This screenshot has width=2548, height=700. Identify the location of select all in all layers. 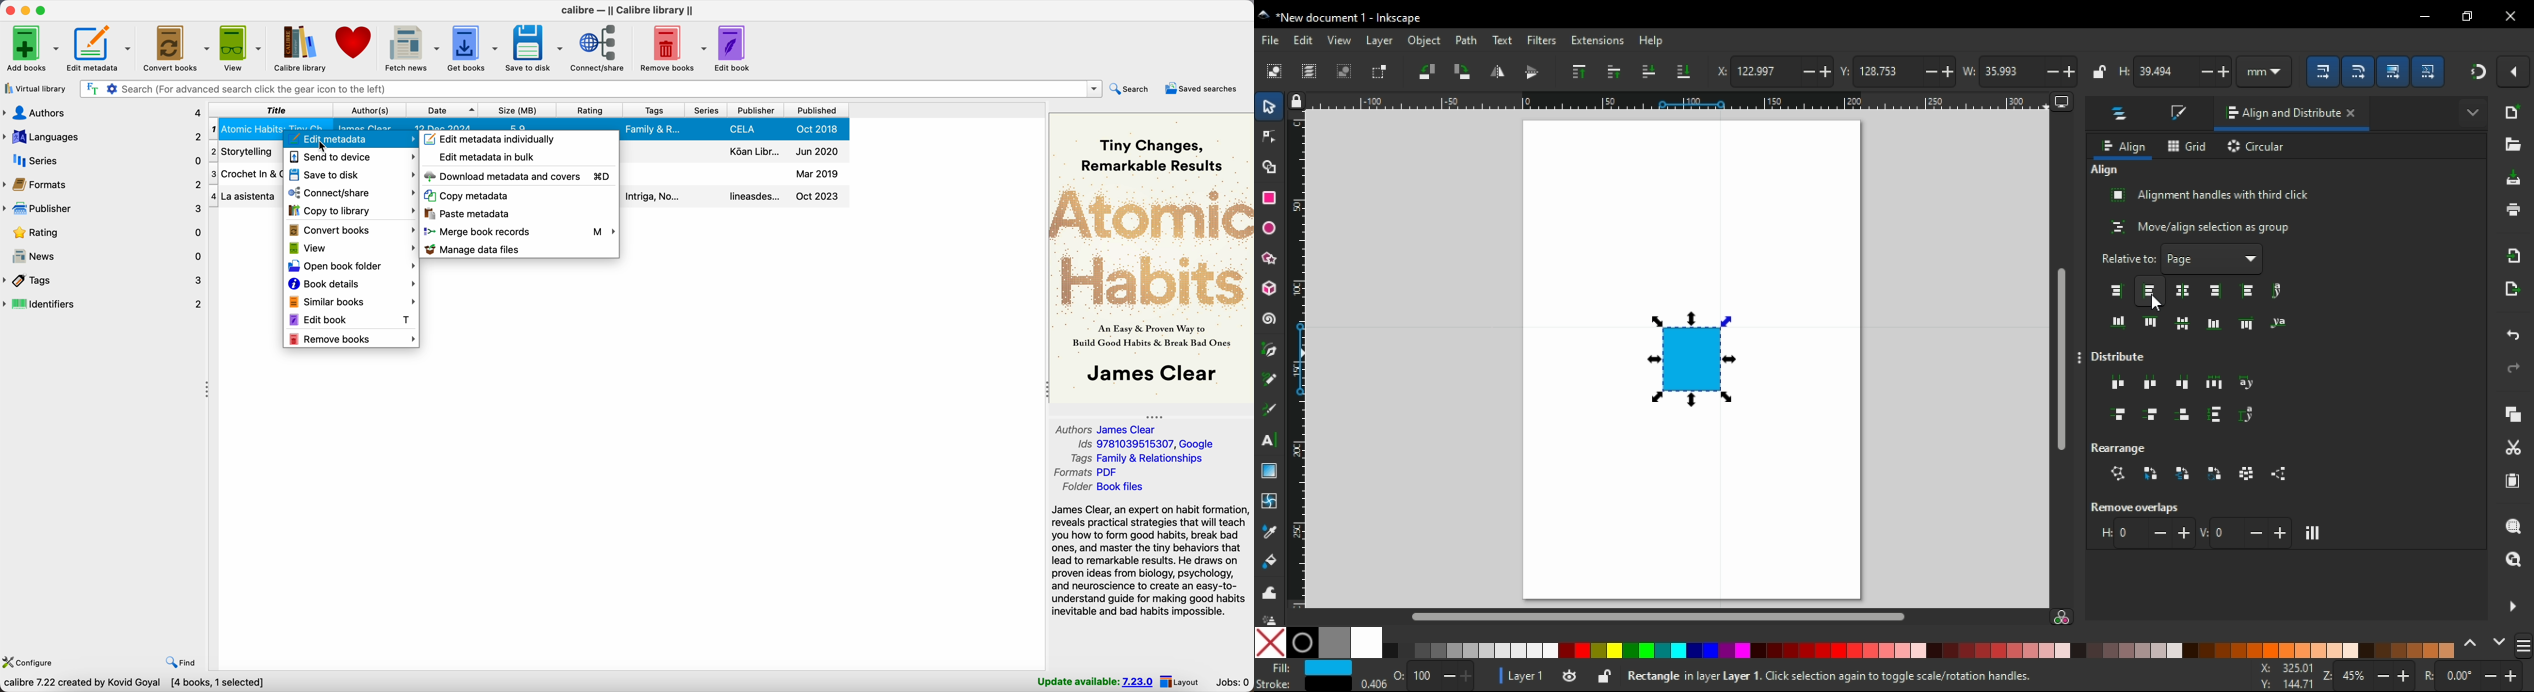
(1310, 72).